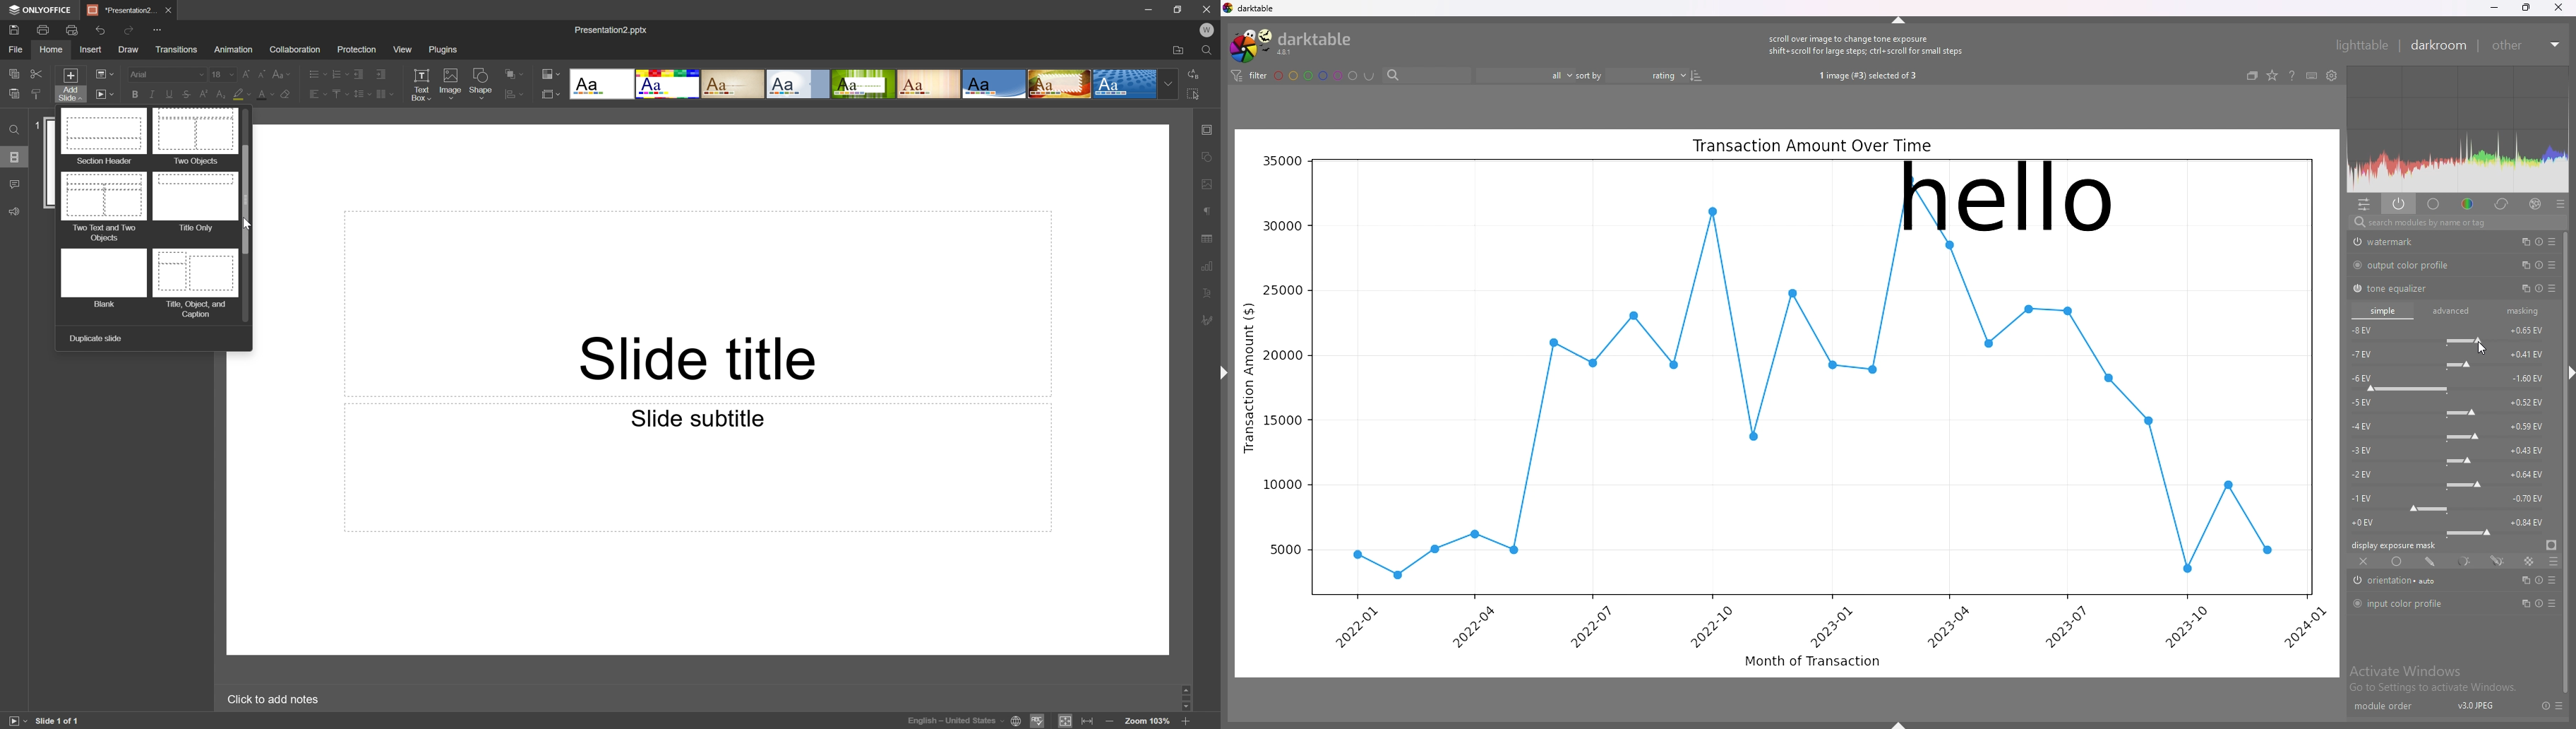  What do you see at coordinates (483, 83) in the screenshot?
I see `Shape` at bounding box center [483, 83].